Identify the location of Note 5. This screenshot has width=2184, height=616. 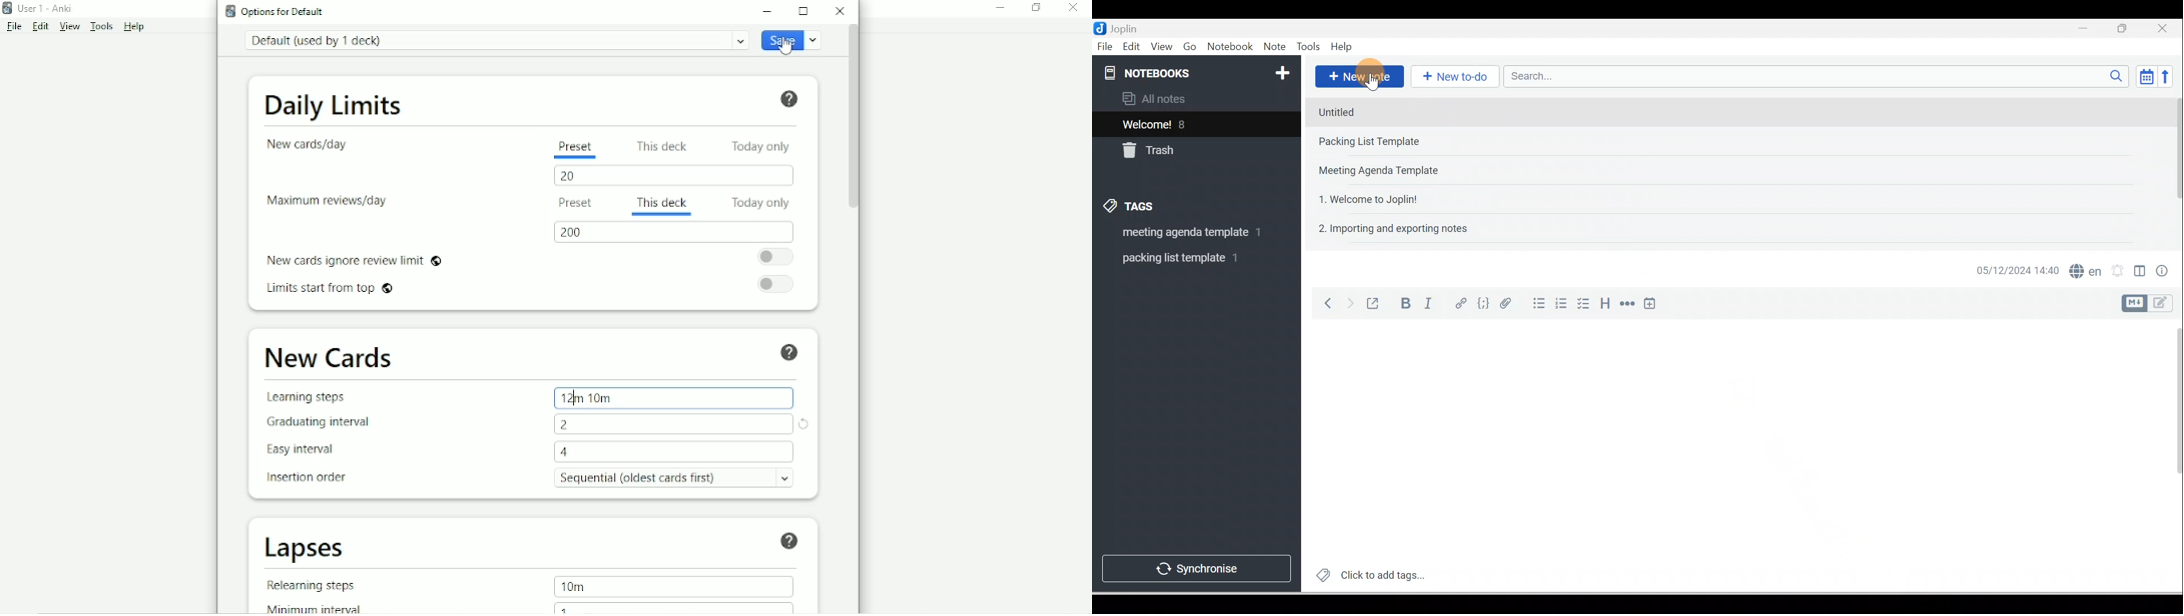
(1410, 227).